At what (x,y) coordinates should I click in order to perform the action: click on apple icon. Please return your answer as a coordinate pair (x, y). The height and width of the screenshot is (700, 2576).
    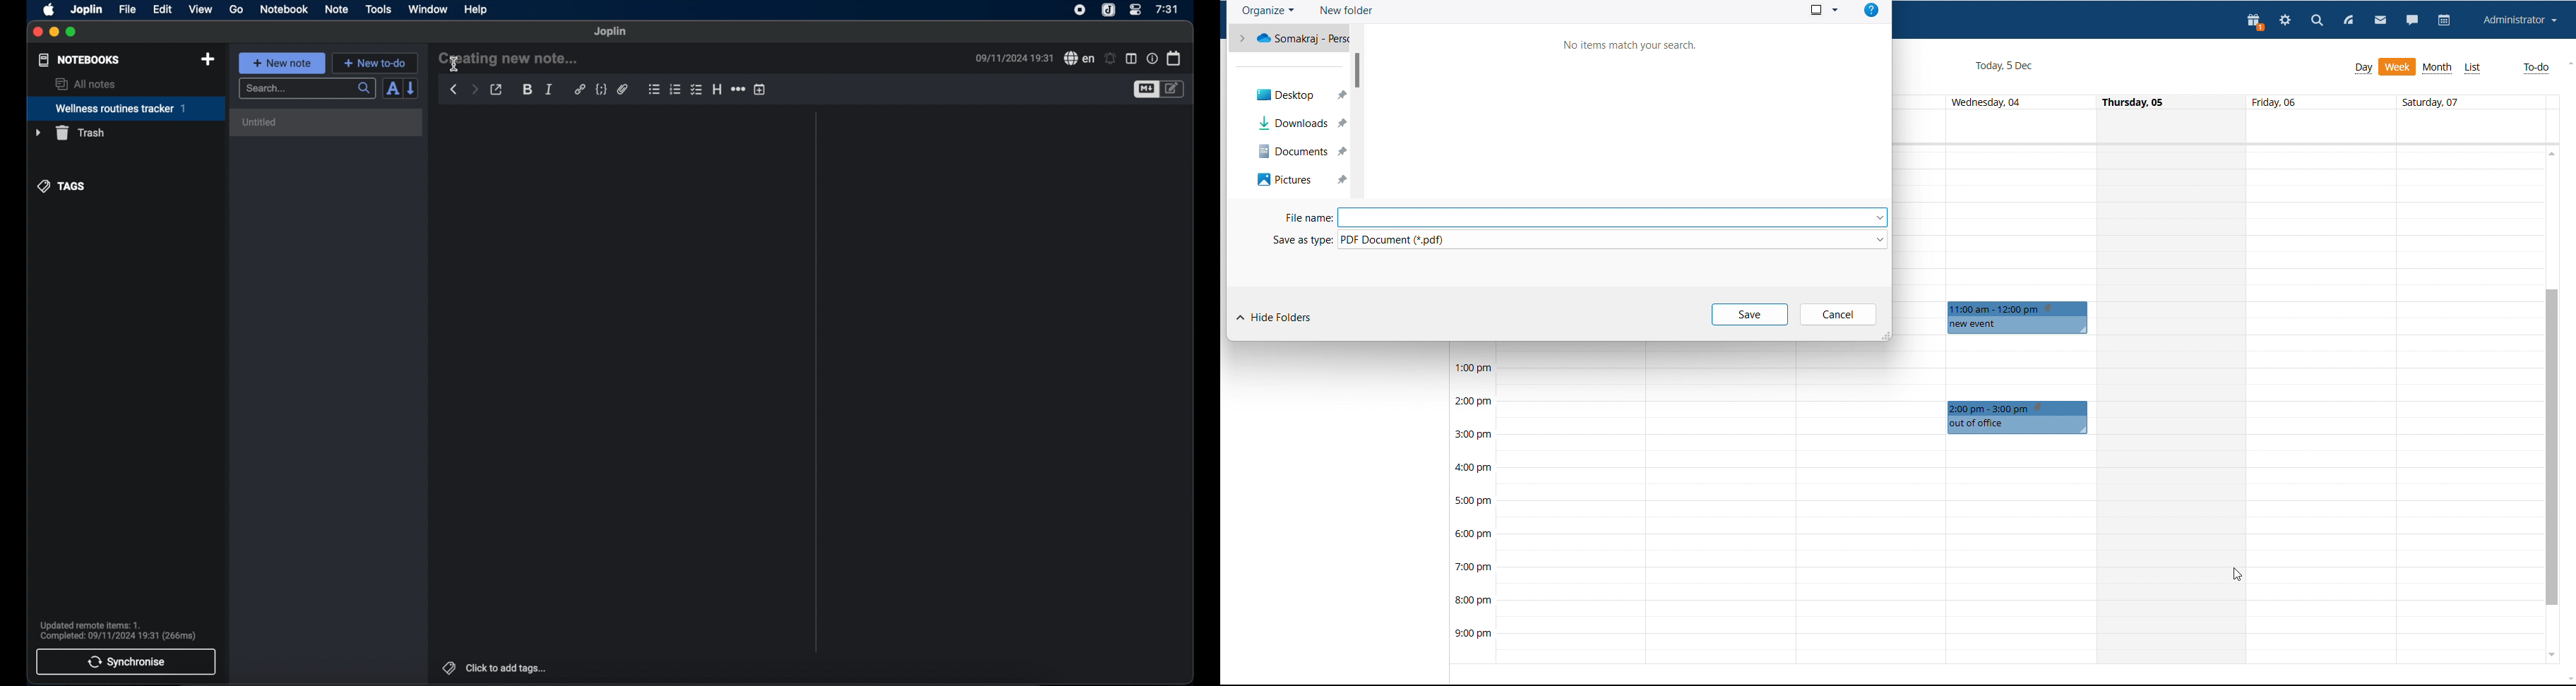
    Looking at the image, I should click on (50, 10).